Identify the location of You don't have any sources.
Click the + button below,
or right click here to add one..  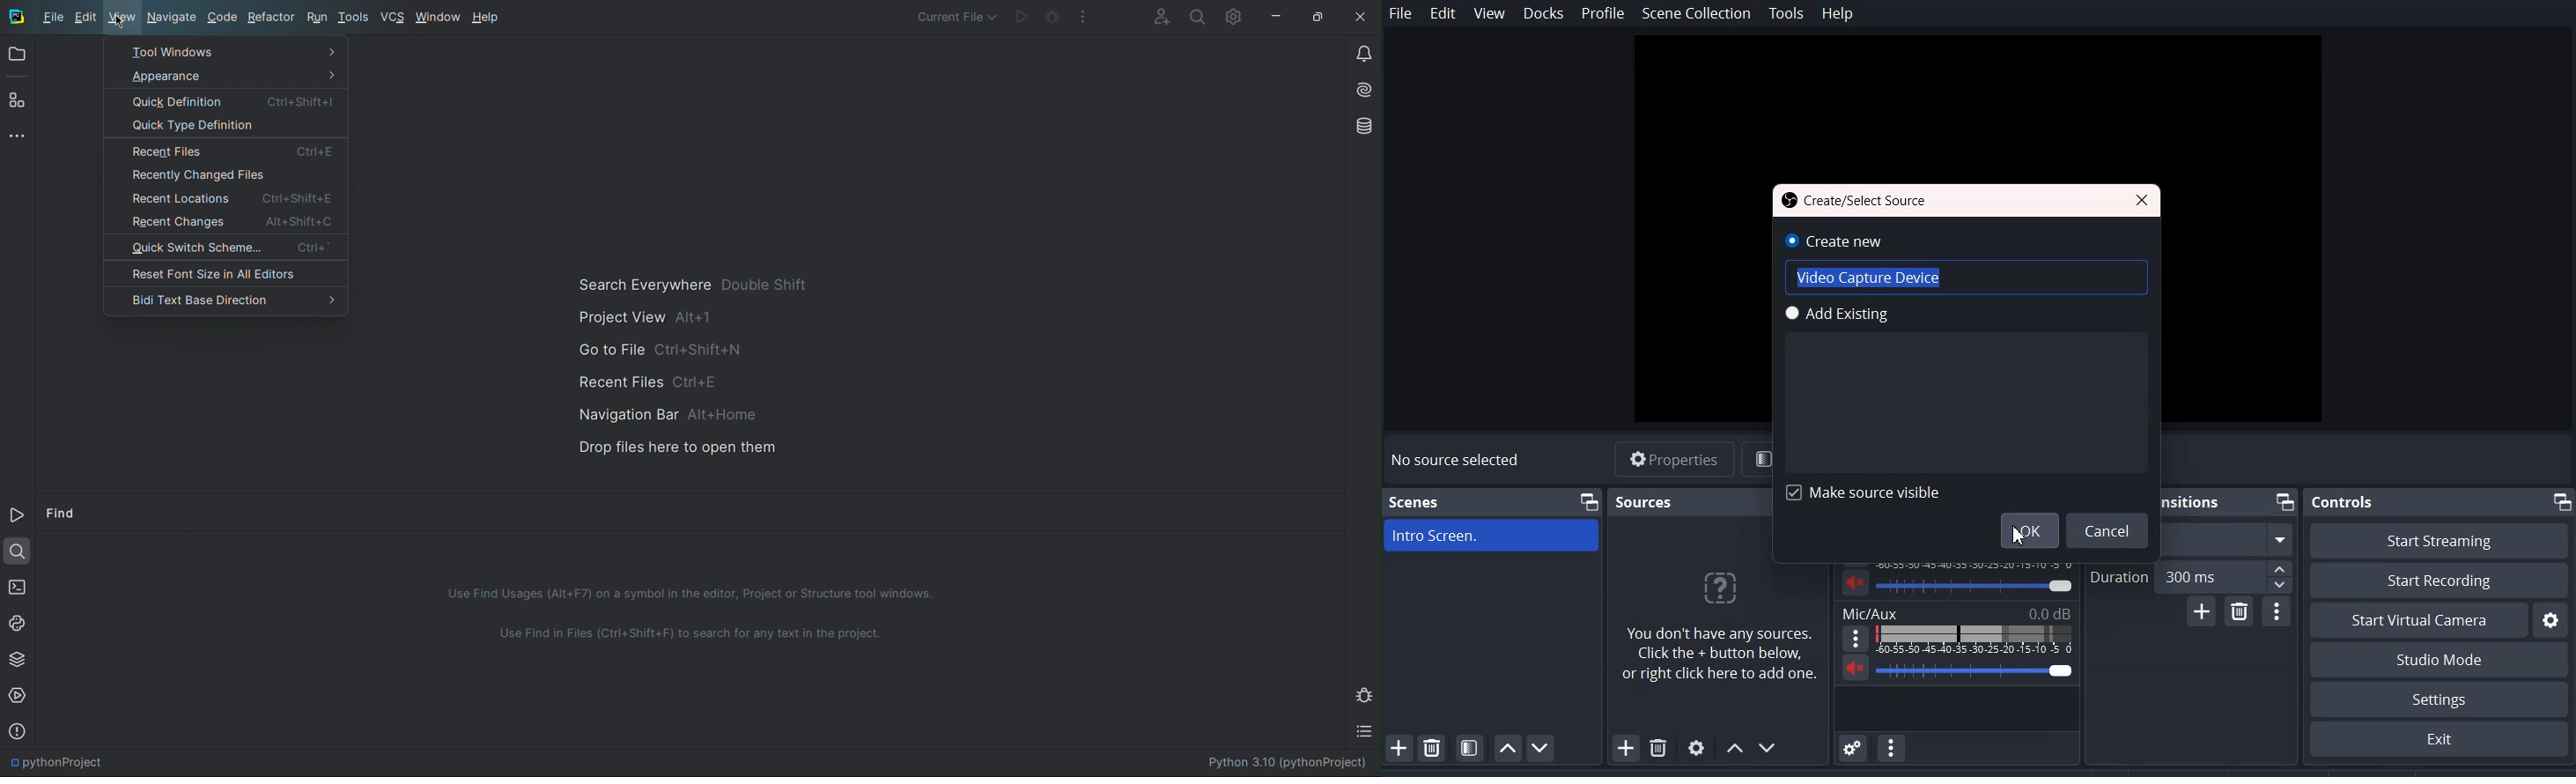
(1723, 663).